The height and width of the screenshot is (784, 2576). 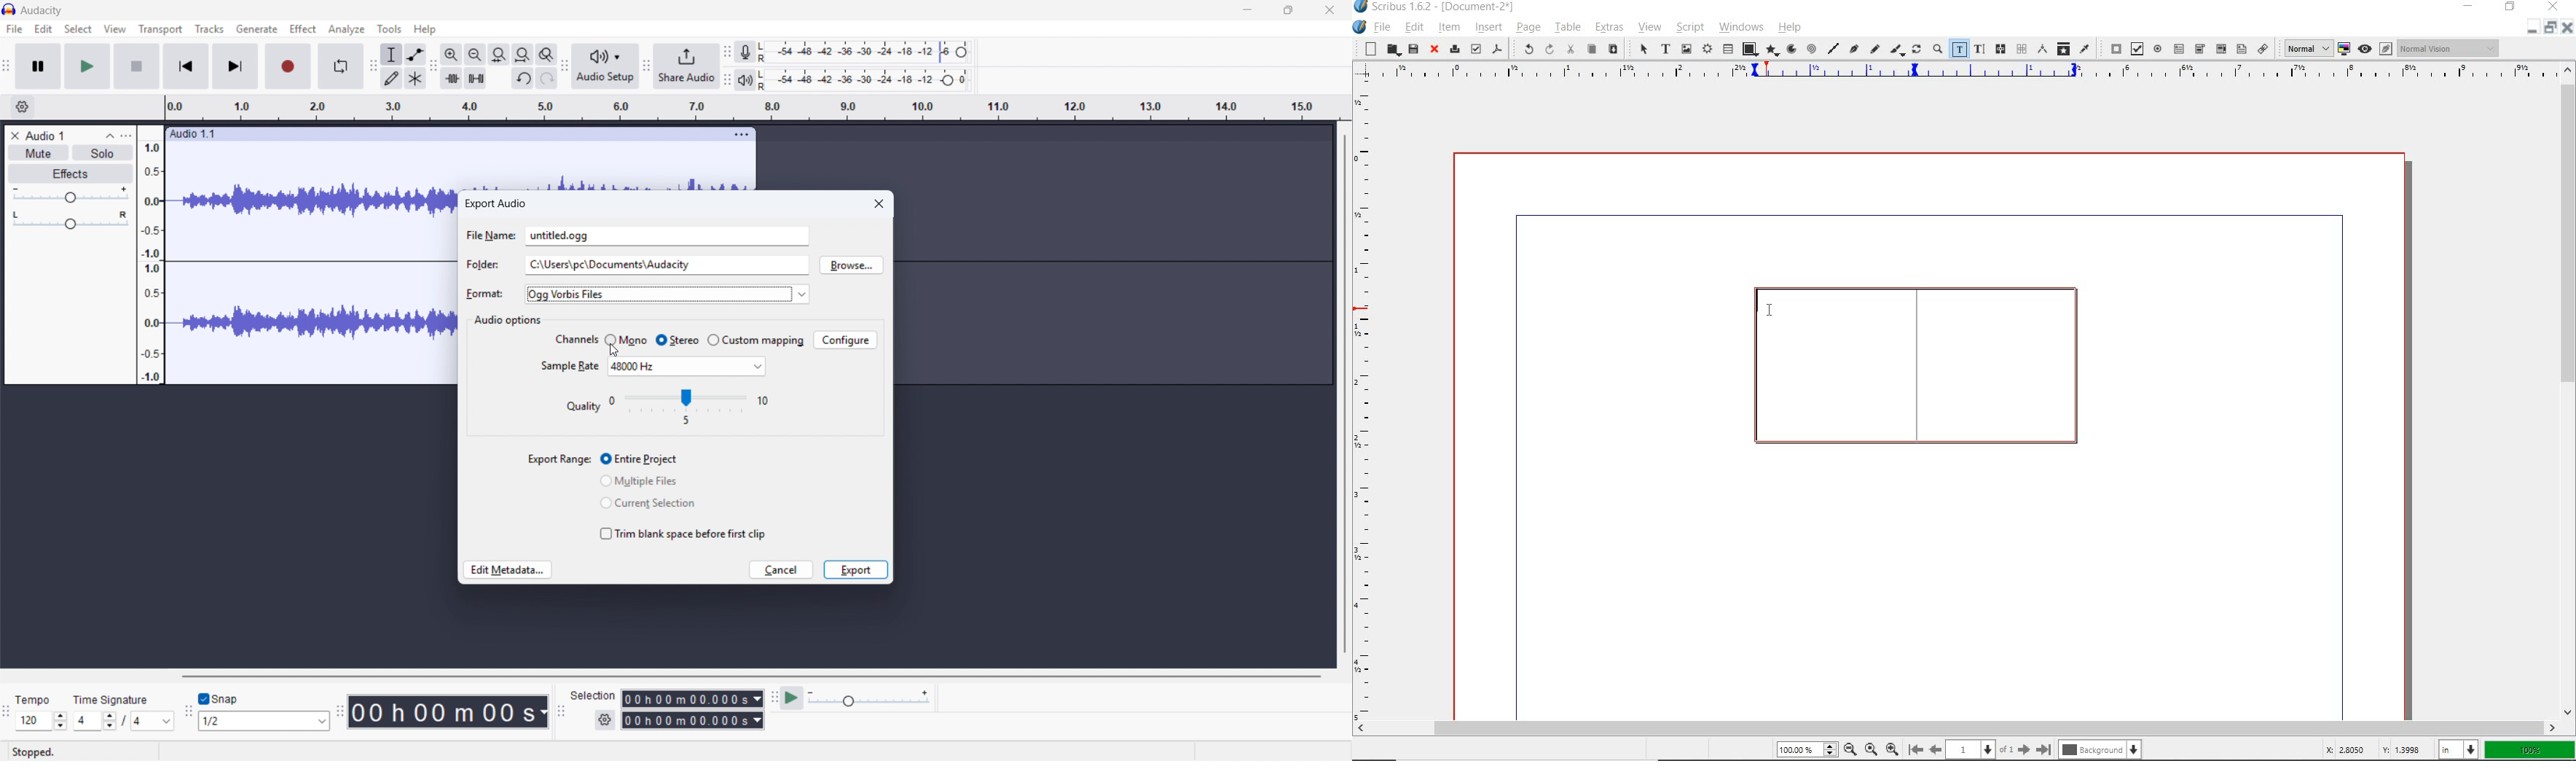 What do you see at coordinates (391, 54) in the screenshot?
I see `Selection tool ` at bounding box center [391, 54].